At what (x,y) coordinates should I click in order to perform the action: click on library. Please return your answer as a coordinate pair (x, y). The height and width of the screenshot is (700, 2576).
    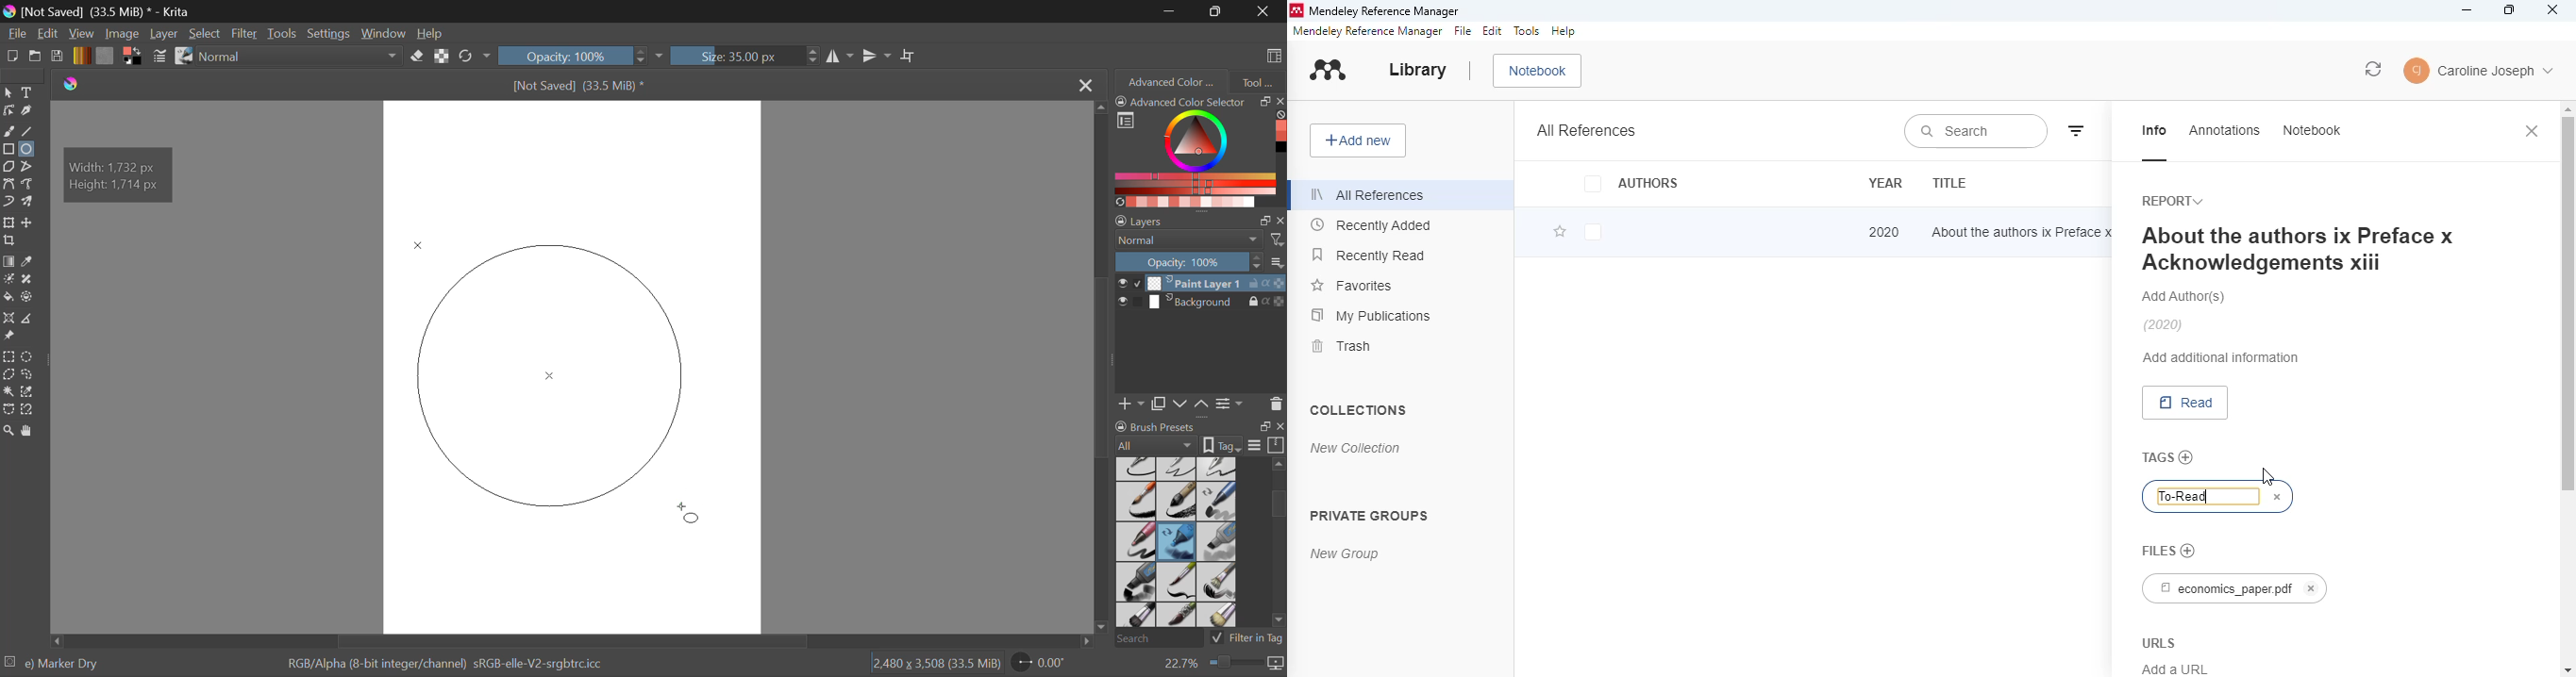
    Looking at the image, I should click on (1417, 70).